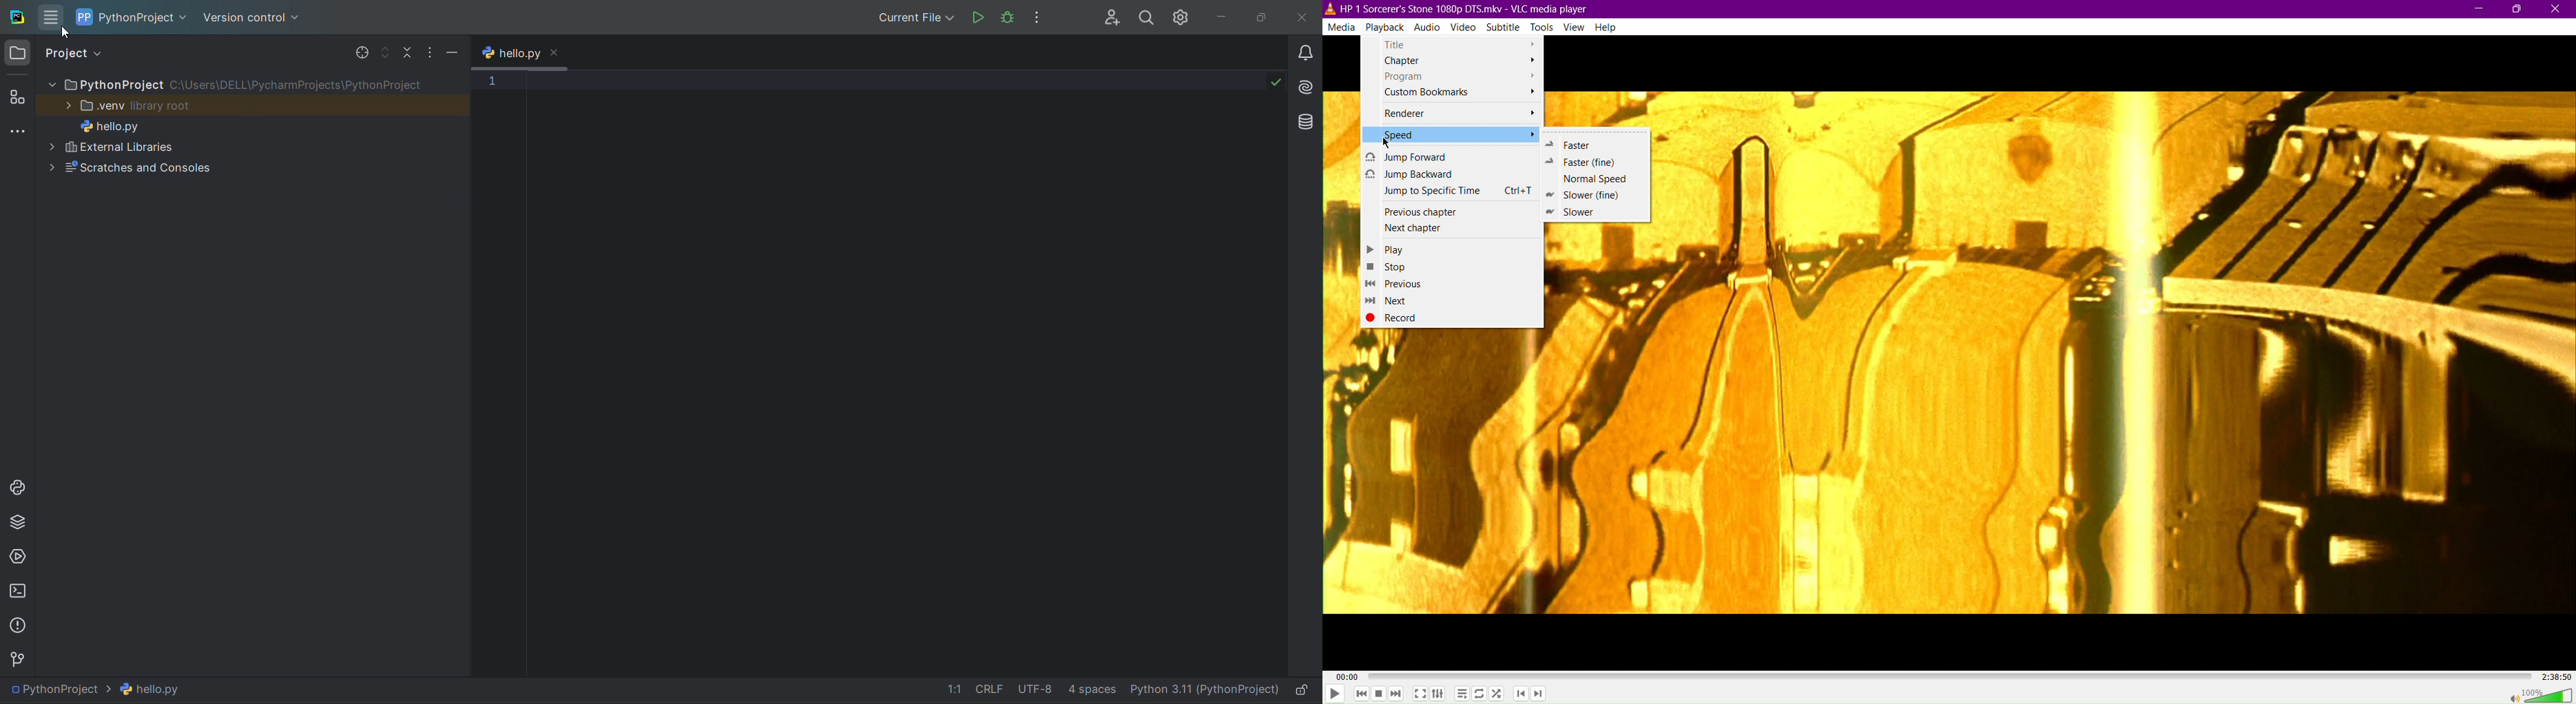  What do you see at coordinates (1452, 43) in the screenshot?
I see `Title` at bounding box center [1452, 43].